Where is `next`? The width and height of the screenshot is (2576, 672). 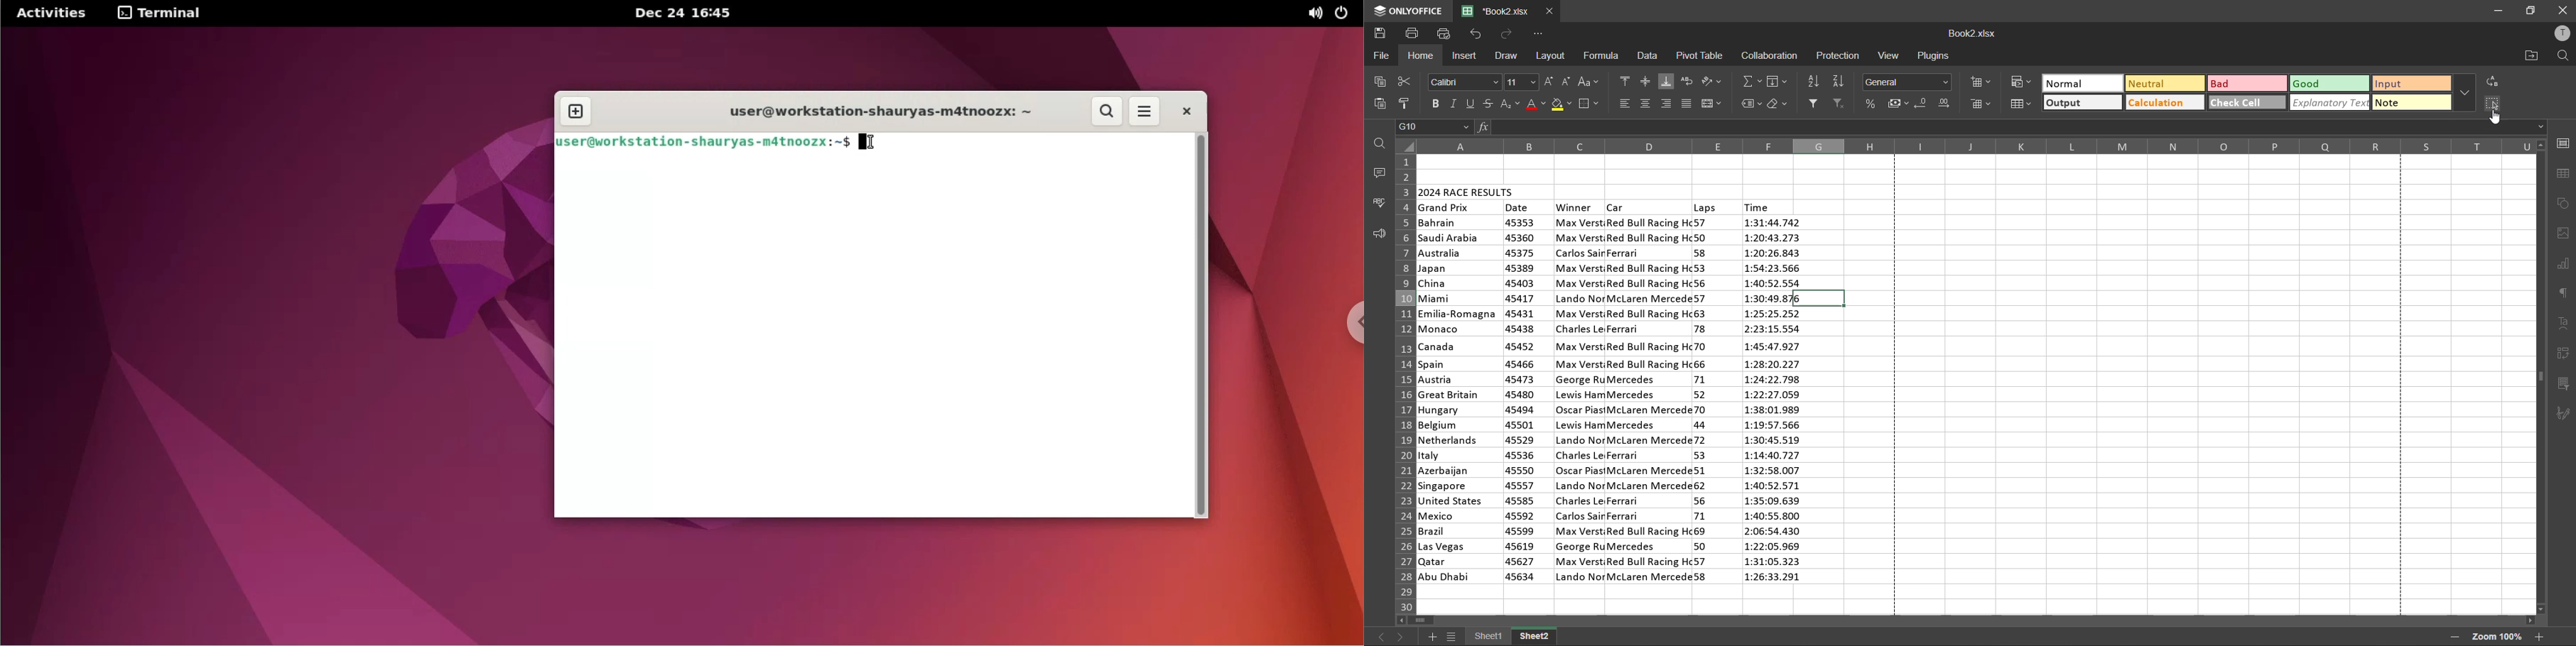 next is located at coordinates (1401, 637).